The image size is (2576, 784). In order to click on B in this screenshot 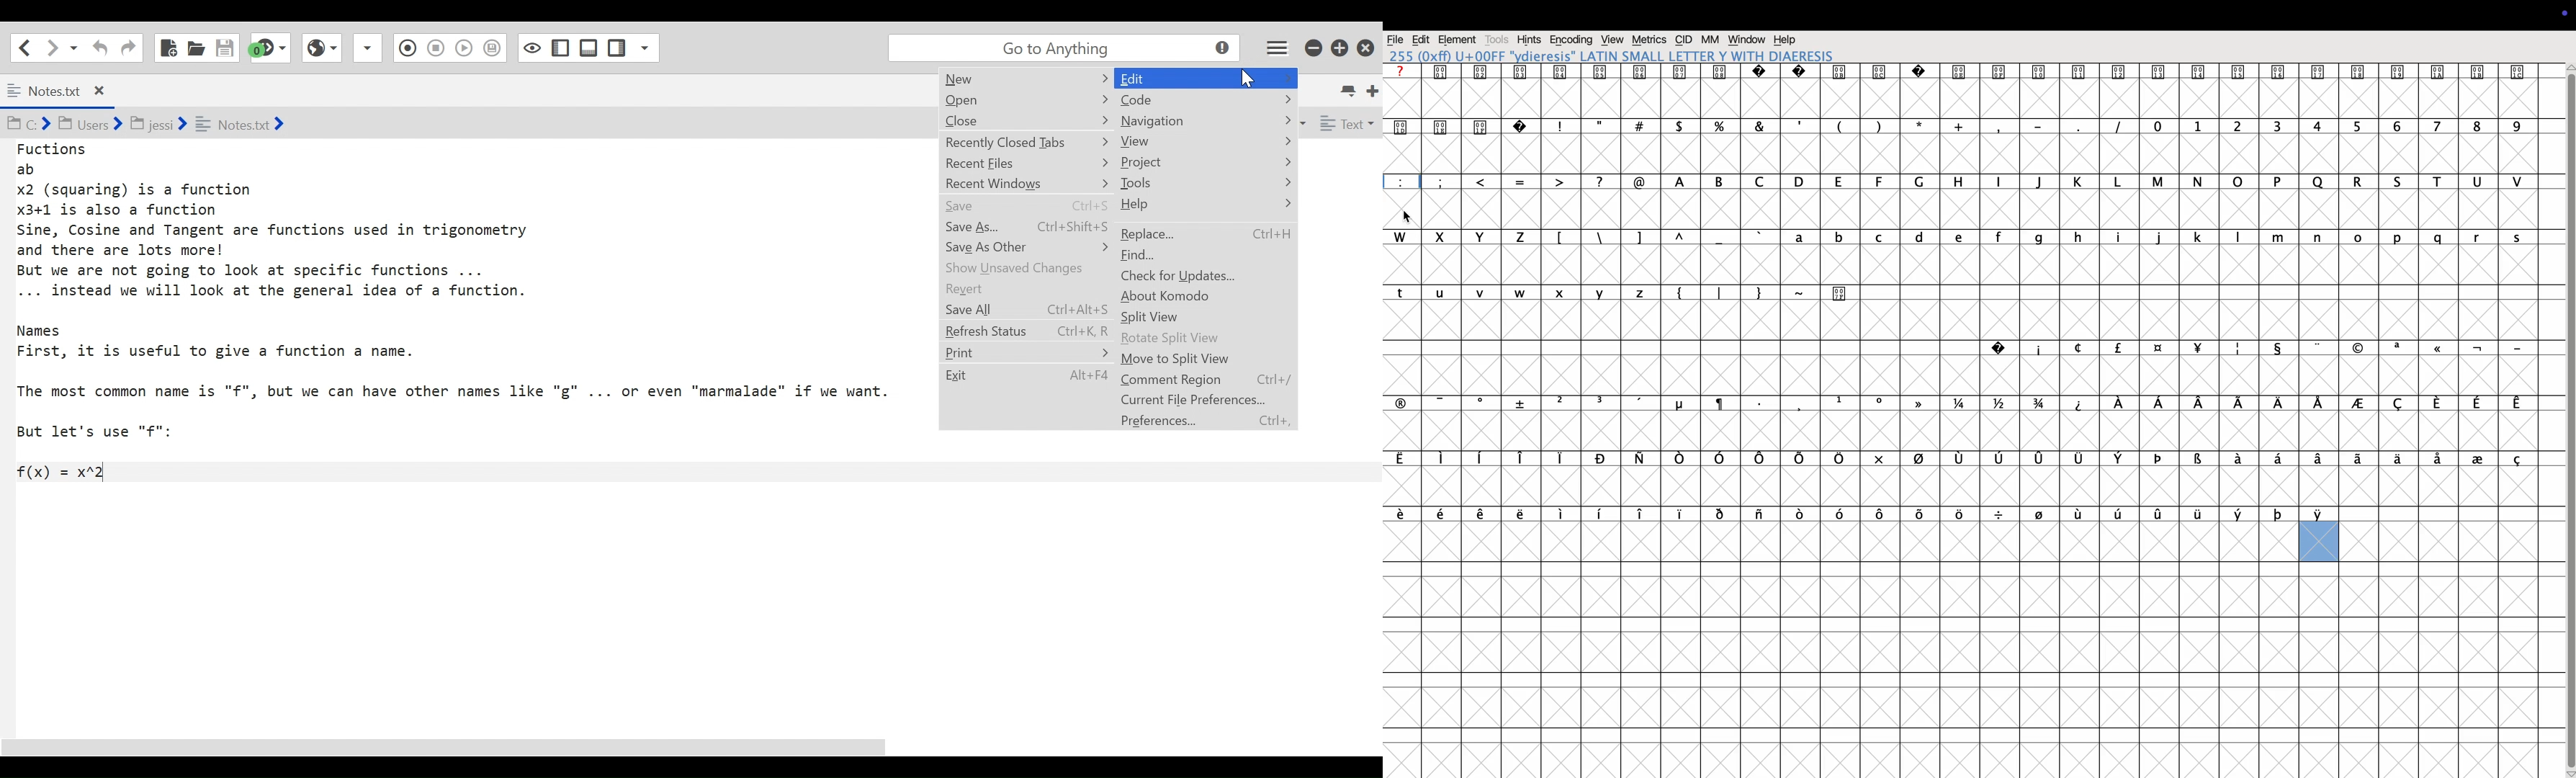, I will do `click(1721, 201)`.